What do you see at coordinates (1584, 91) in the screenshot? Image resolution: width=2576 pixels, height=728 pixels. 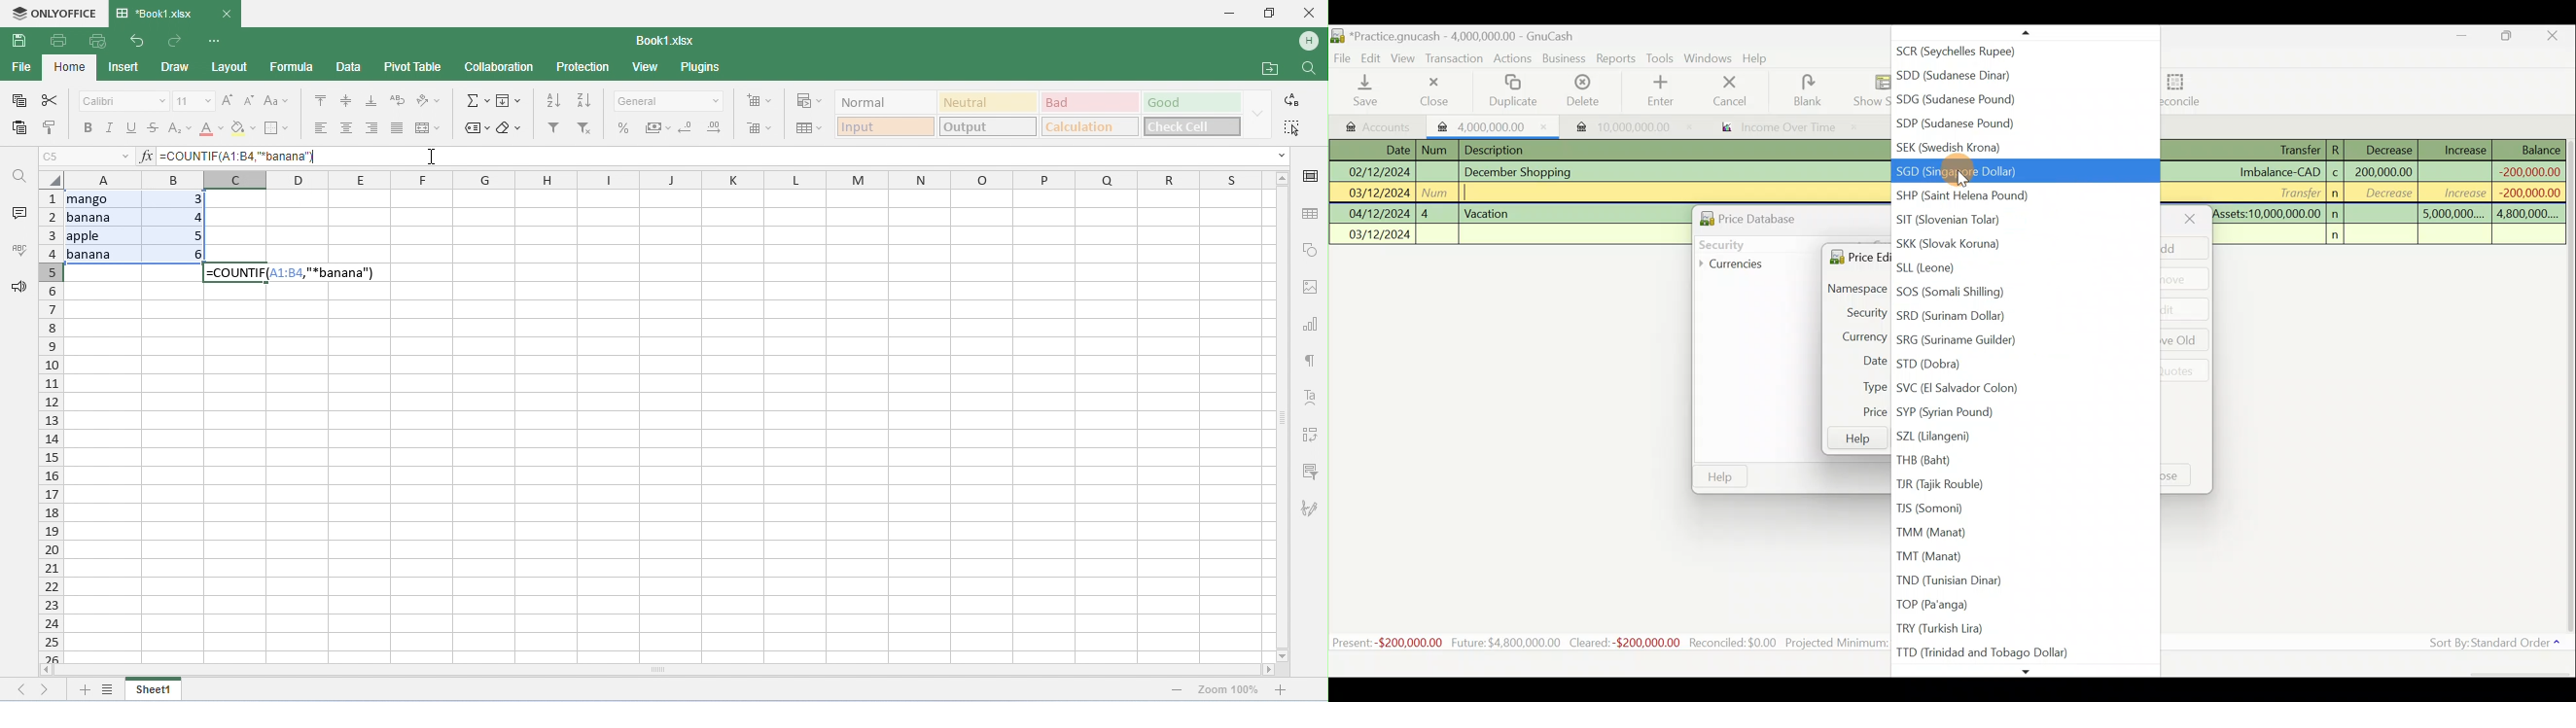 I see `Delete` at bounding box center [1584, 91].